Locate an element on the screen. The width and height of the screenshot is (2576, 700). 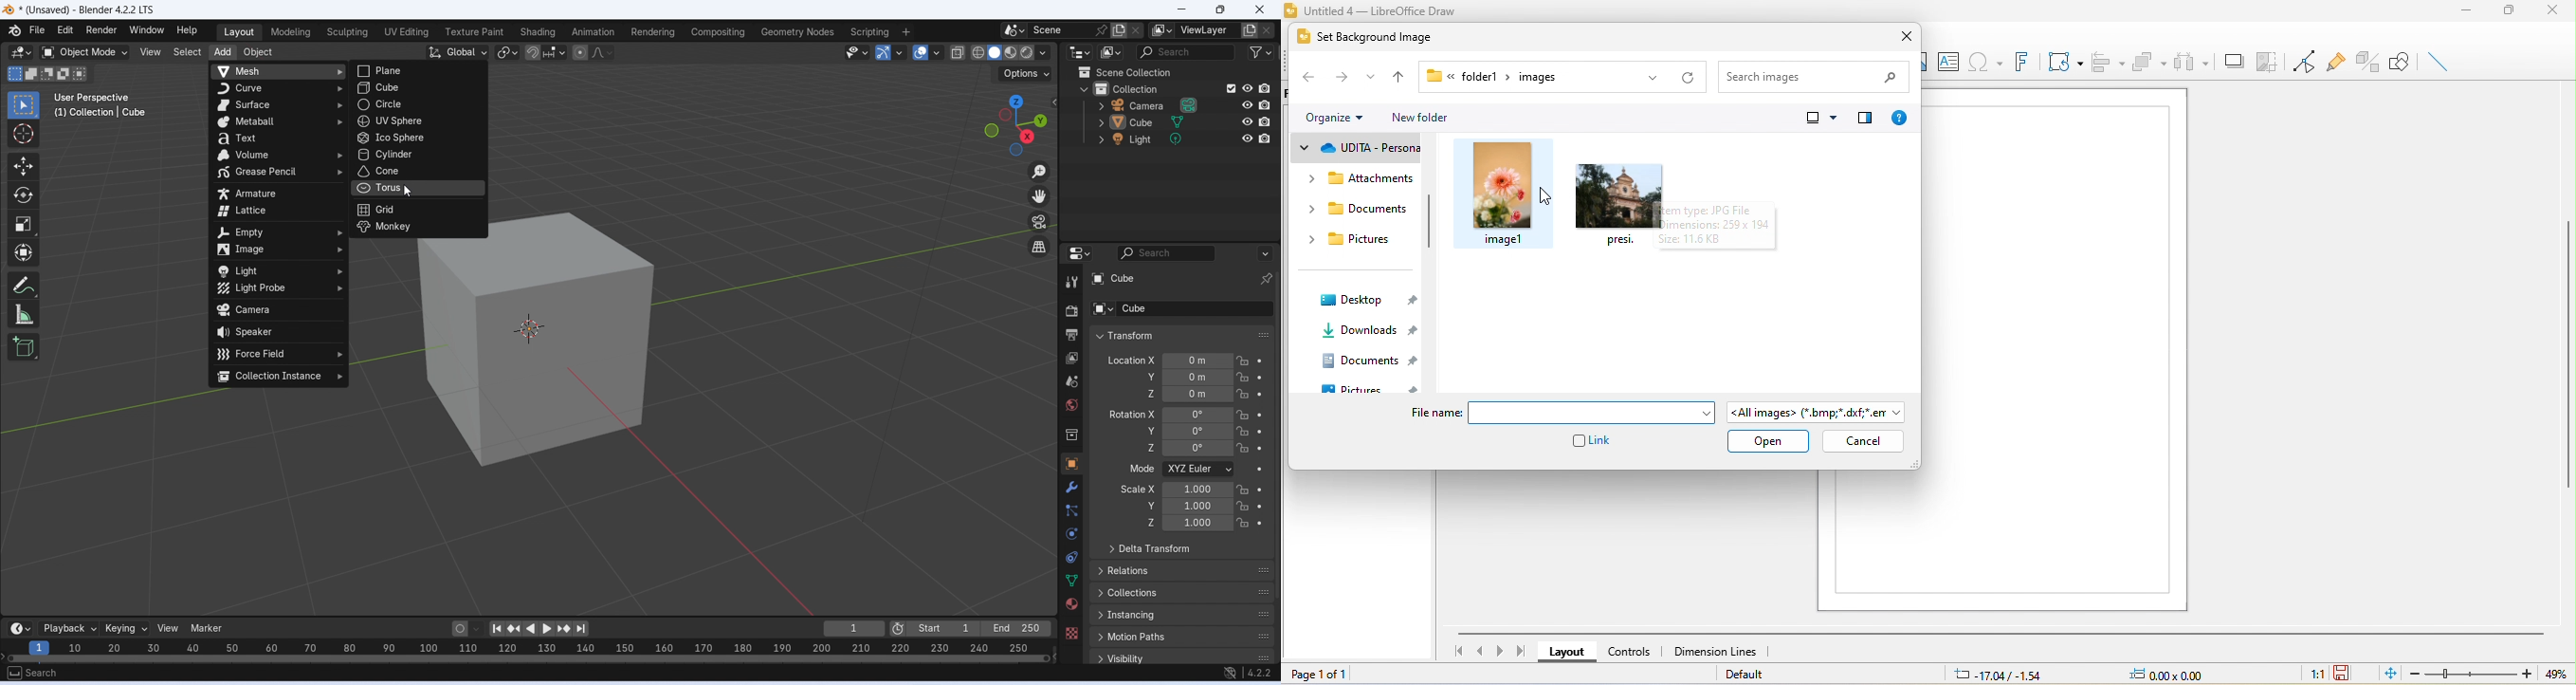
 is located at coordinates (1074, 382).